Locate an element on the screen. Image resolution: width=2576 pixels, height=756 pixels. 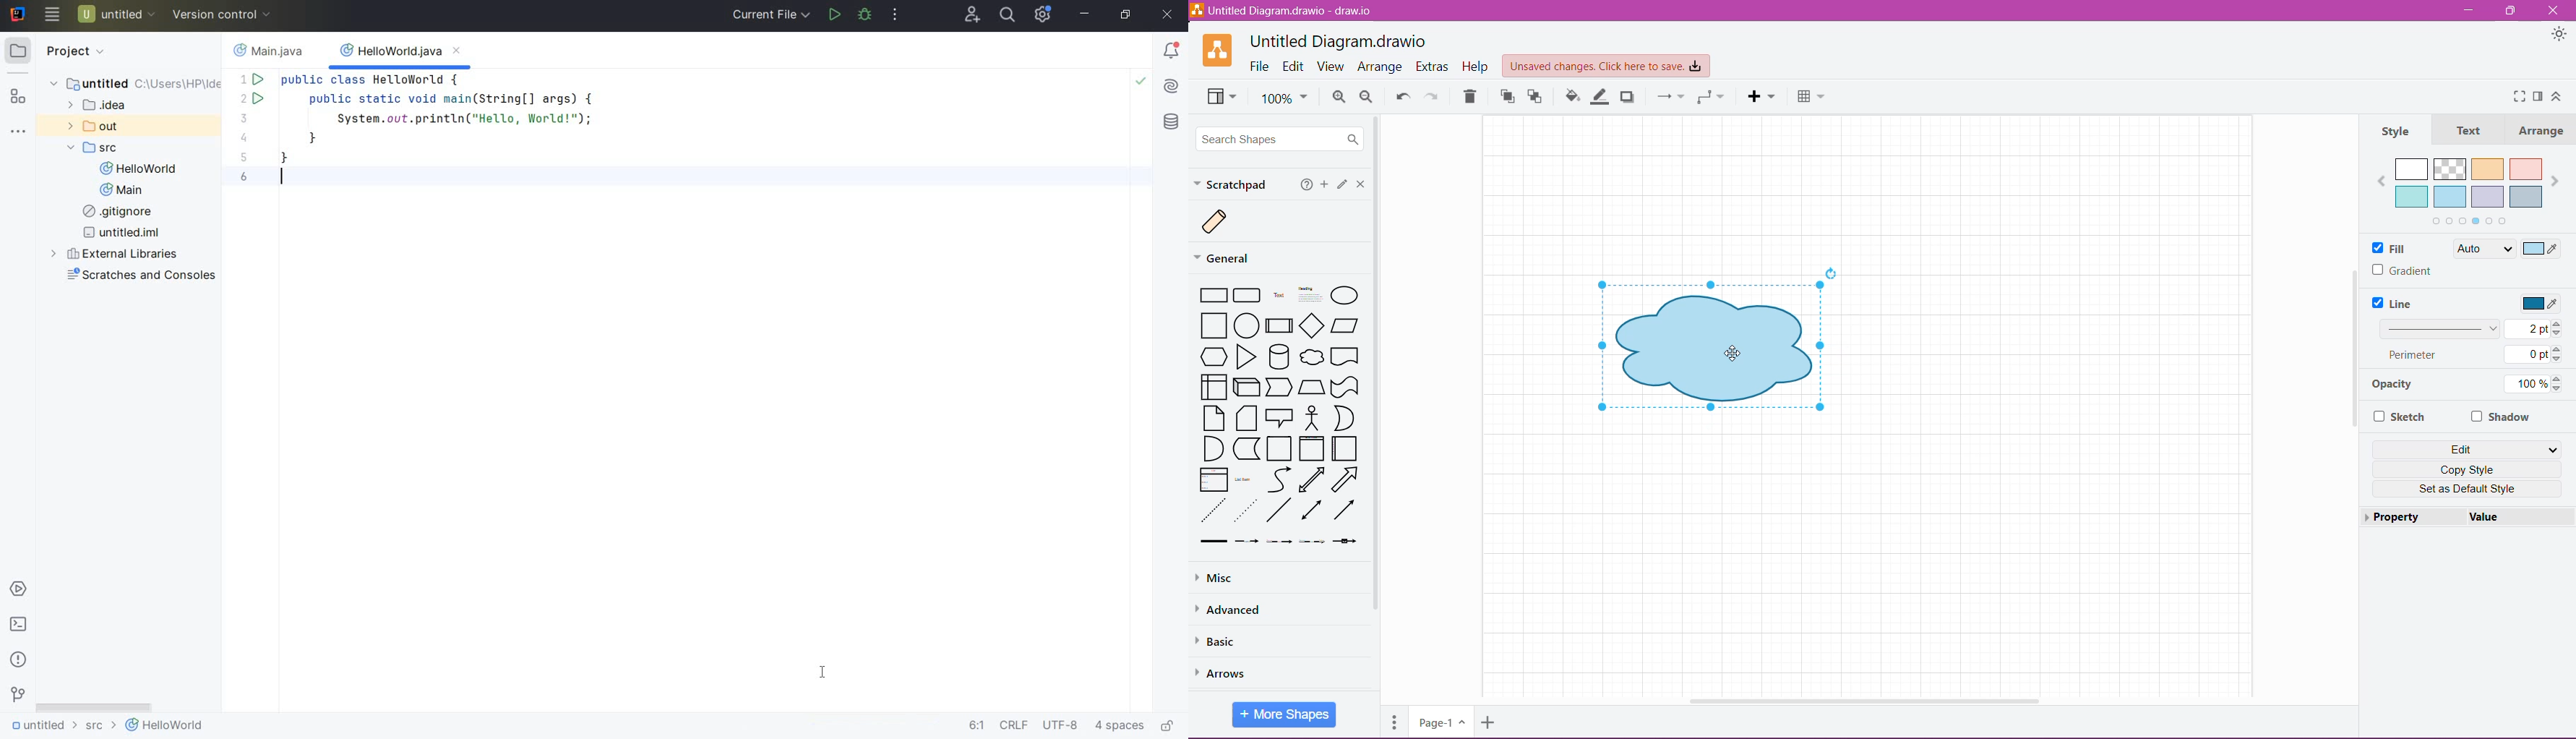
Help is located at coordinates (1477, 67).